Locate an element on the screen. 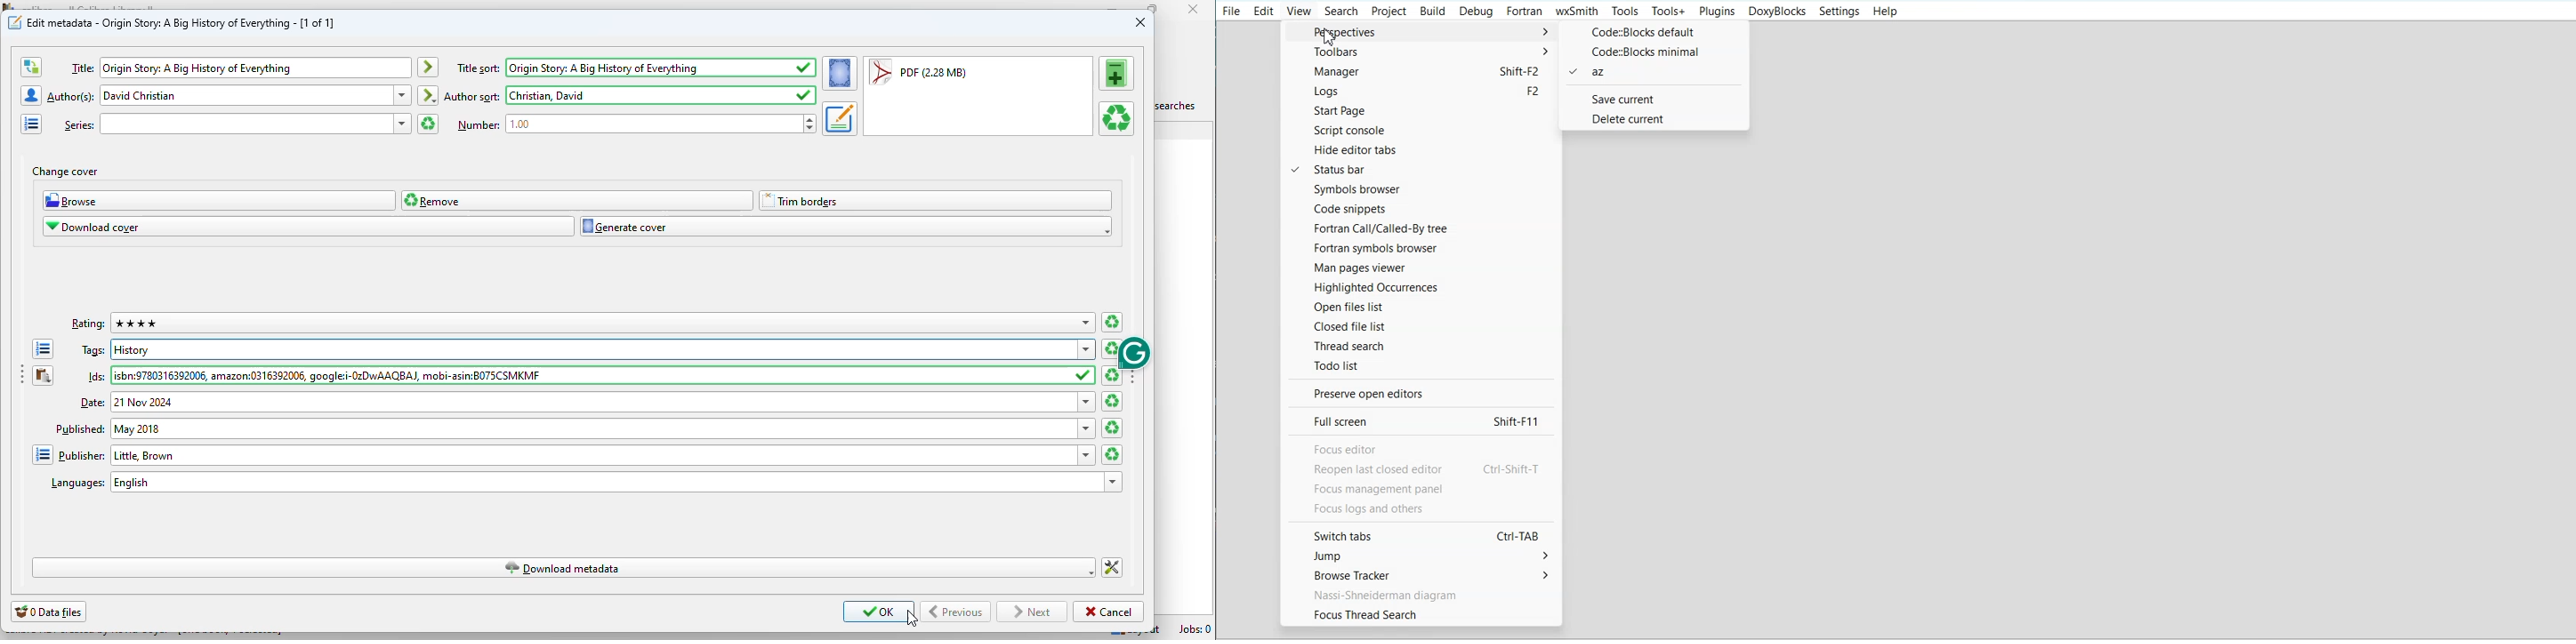 This screenshot has height=644, width=2576. Manager is located at coordinates (1422, 72).